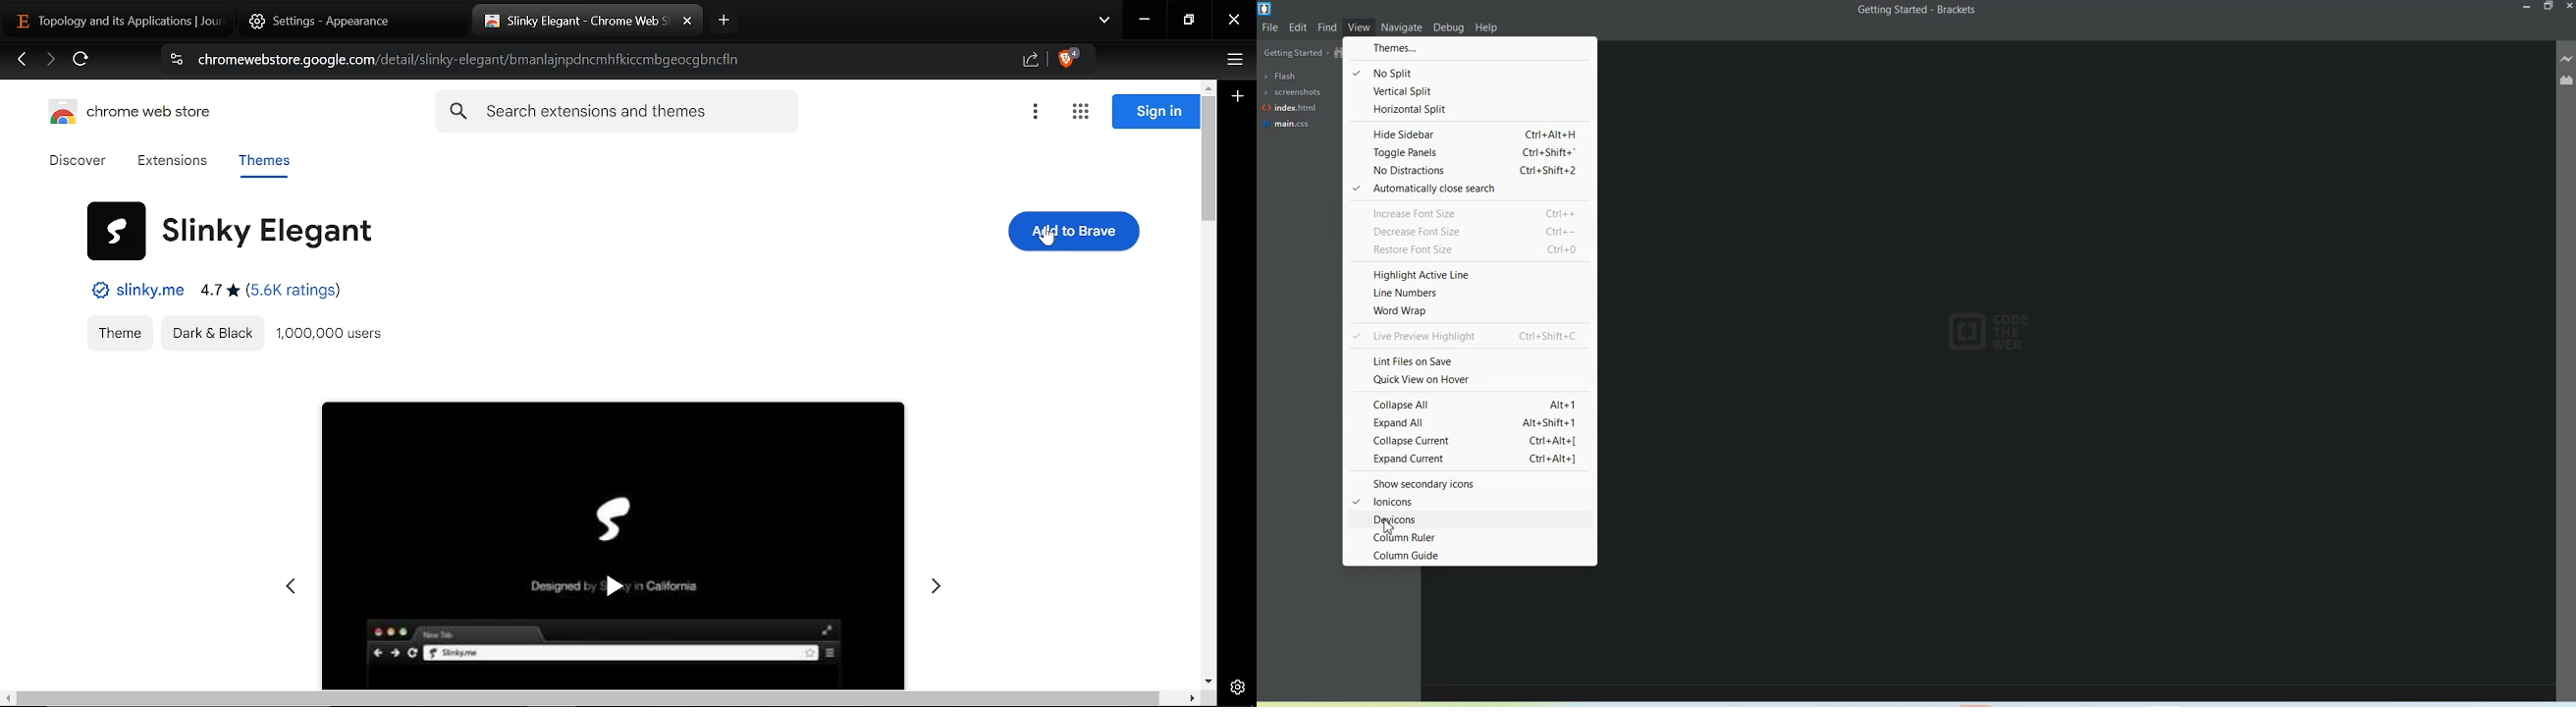  What do you see at coordinates (337, 335) in the screenshot?
I see `Users` at bounding box center [337, 335].